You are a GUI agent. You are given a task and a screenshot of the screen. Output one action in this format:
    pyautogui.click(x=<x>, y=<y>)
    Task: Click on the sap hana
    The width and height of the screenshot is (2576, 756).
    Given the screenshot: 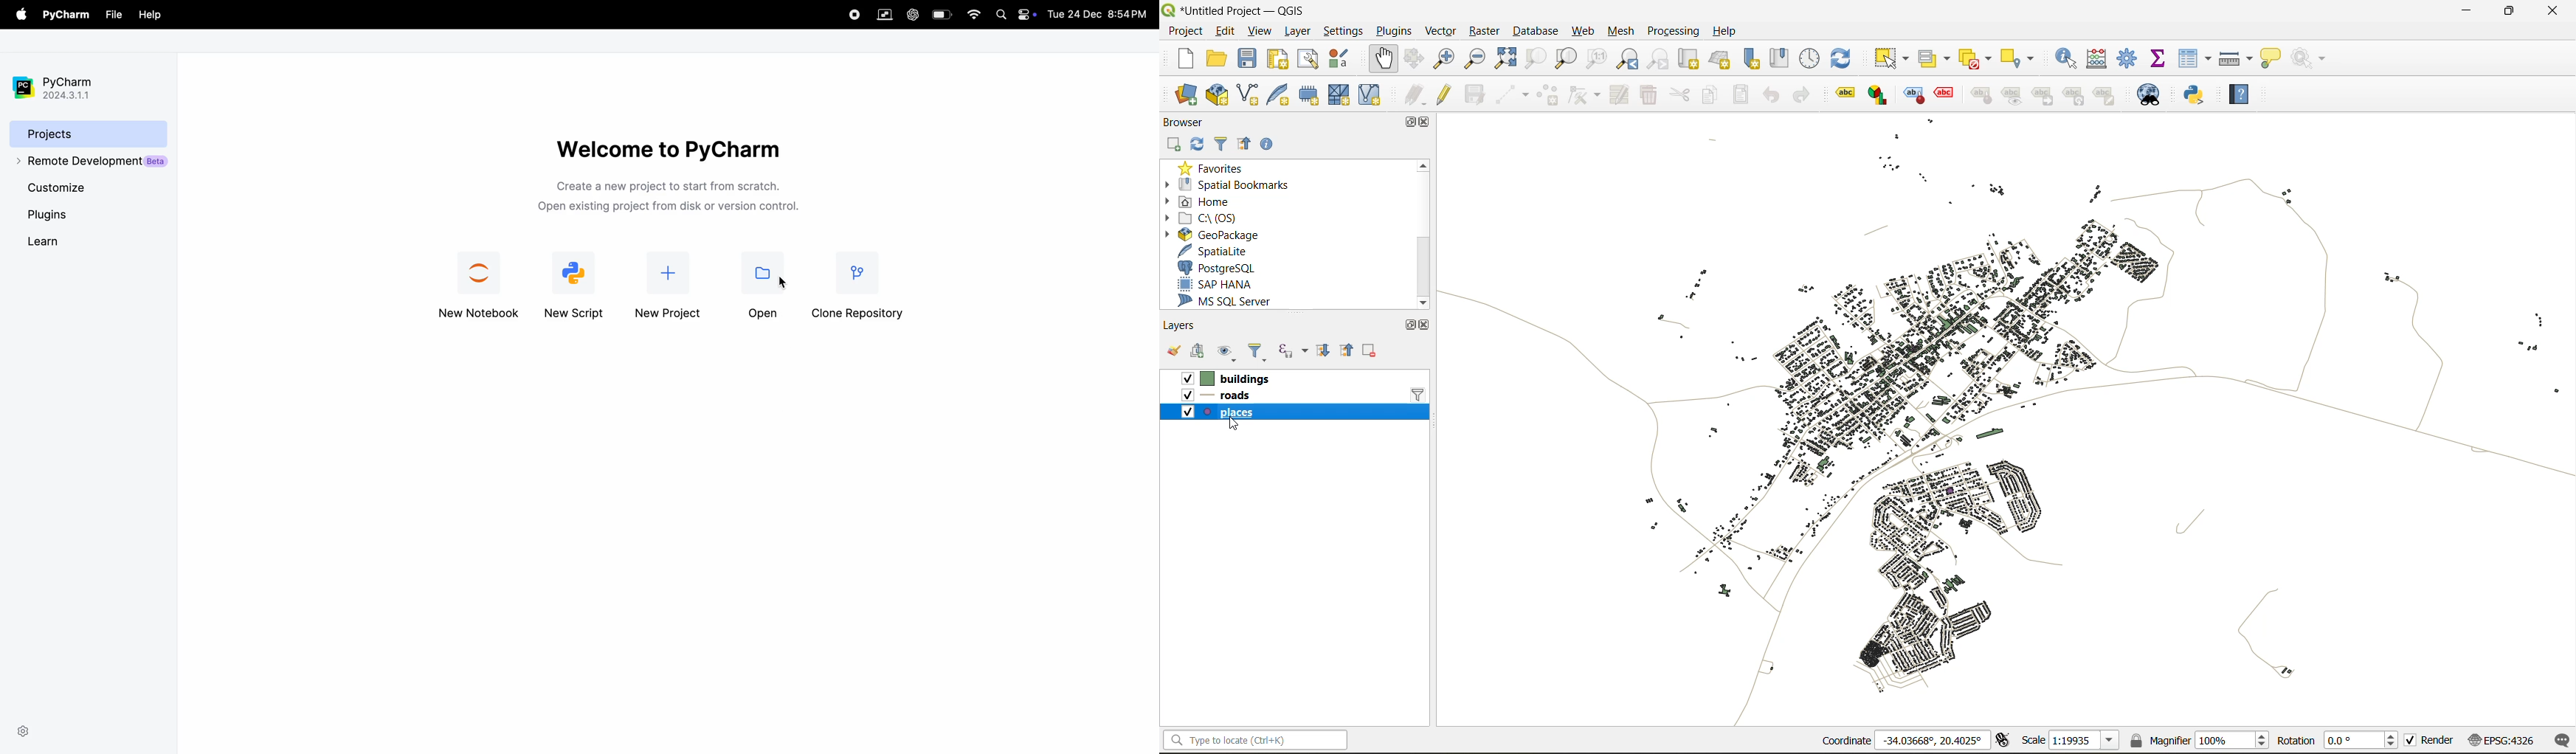 What is the action you would take?
    pyautogui.click(x=1220, y=285)
    